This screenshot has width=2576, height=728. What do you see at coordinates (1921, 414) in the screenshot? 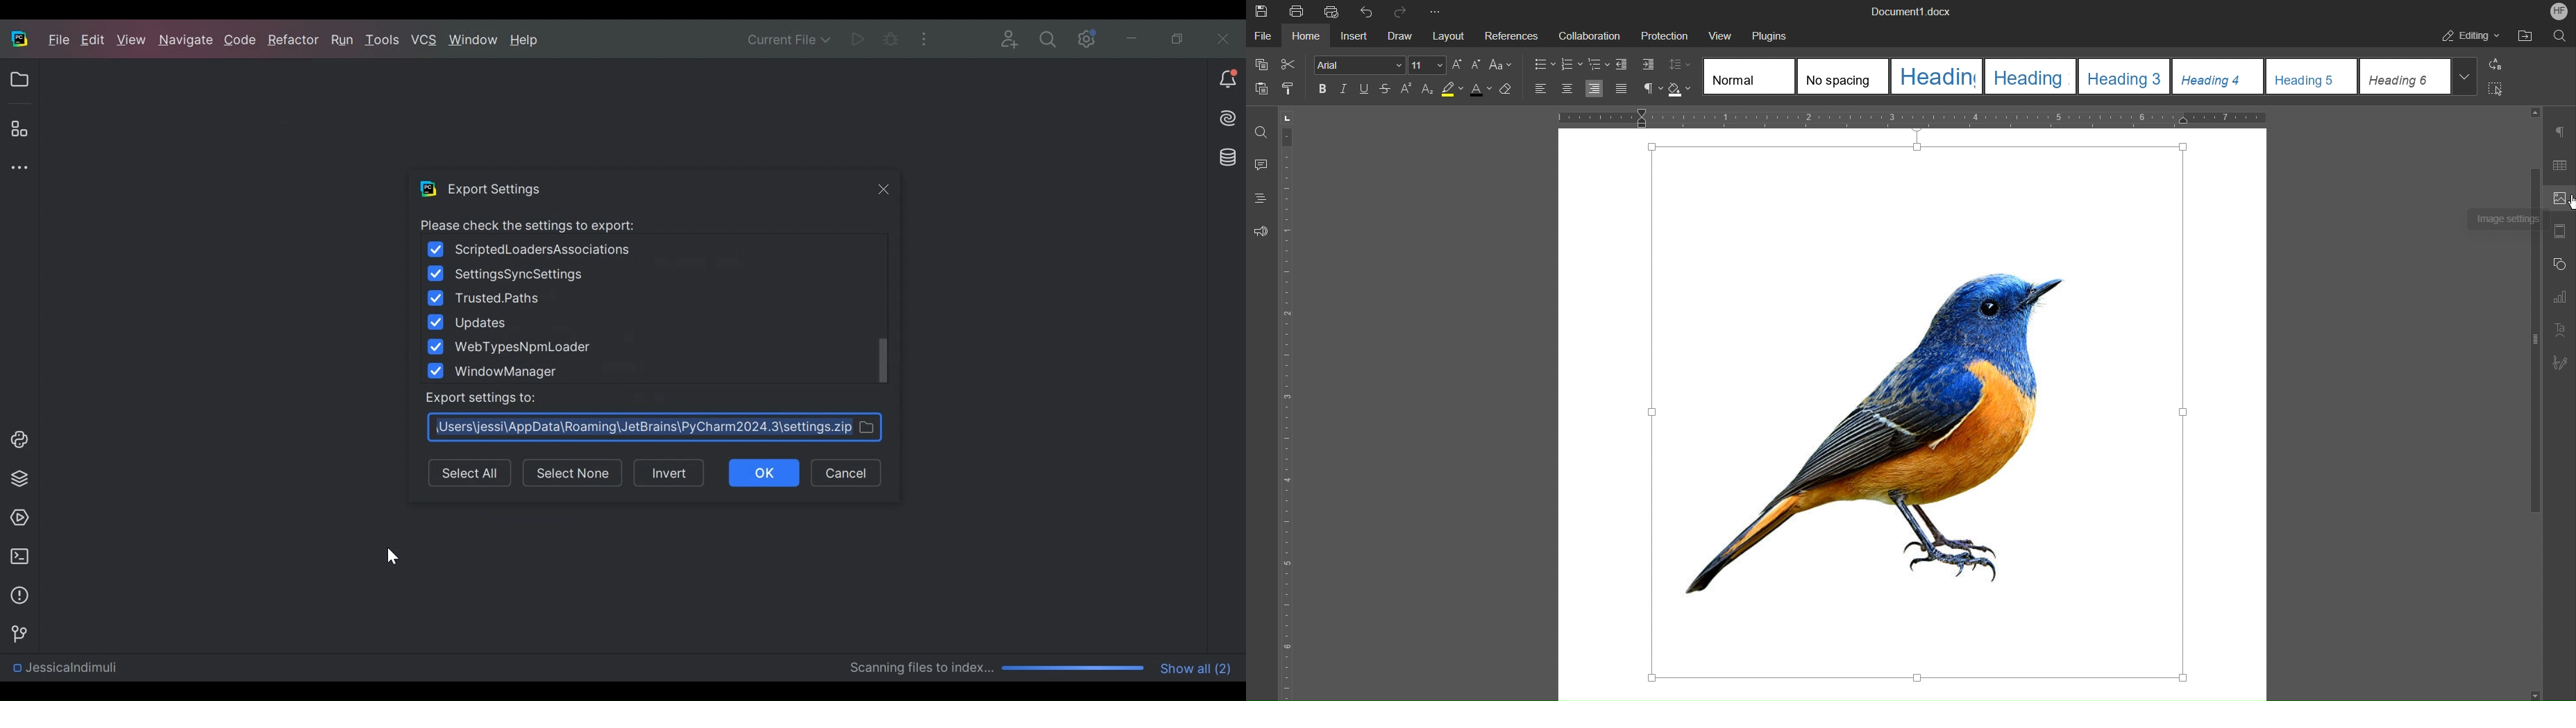
I see `Image Selected` at bounding box center [1921, 414].